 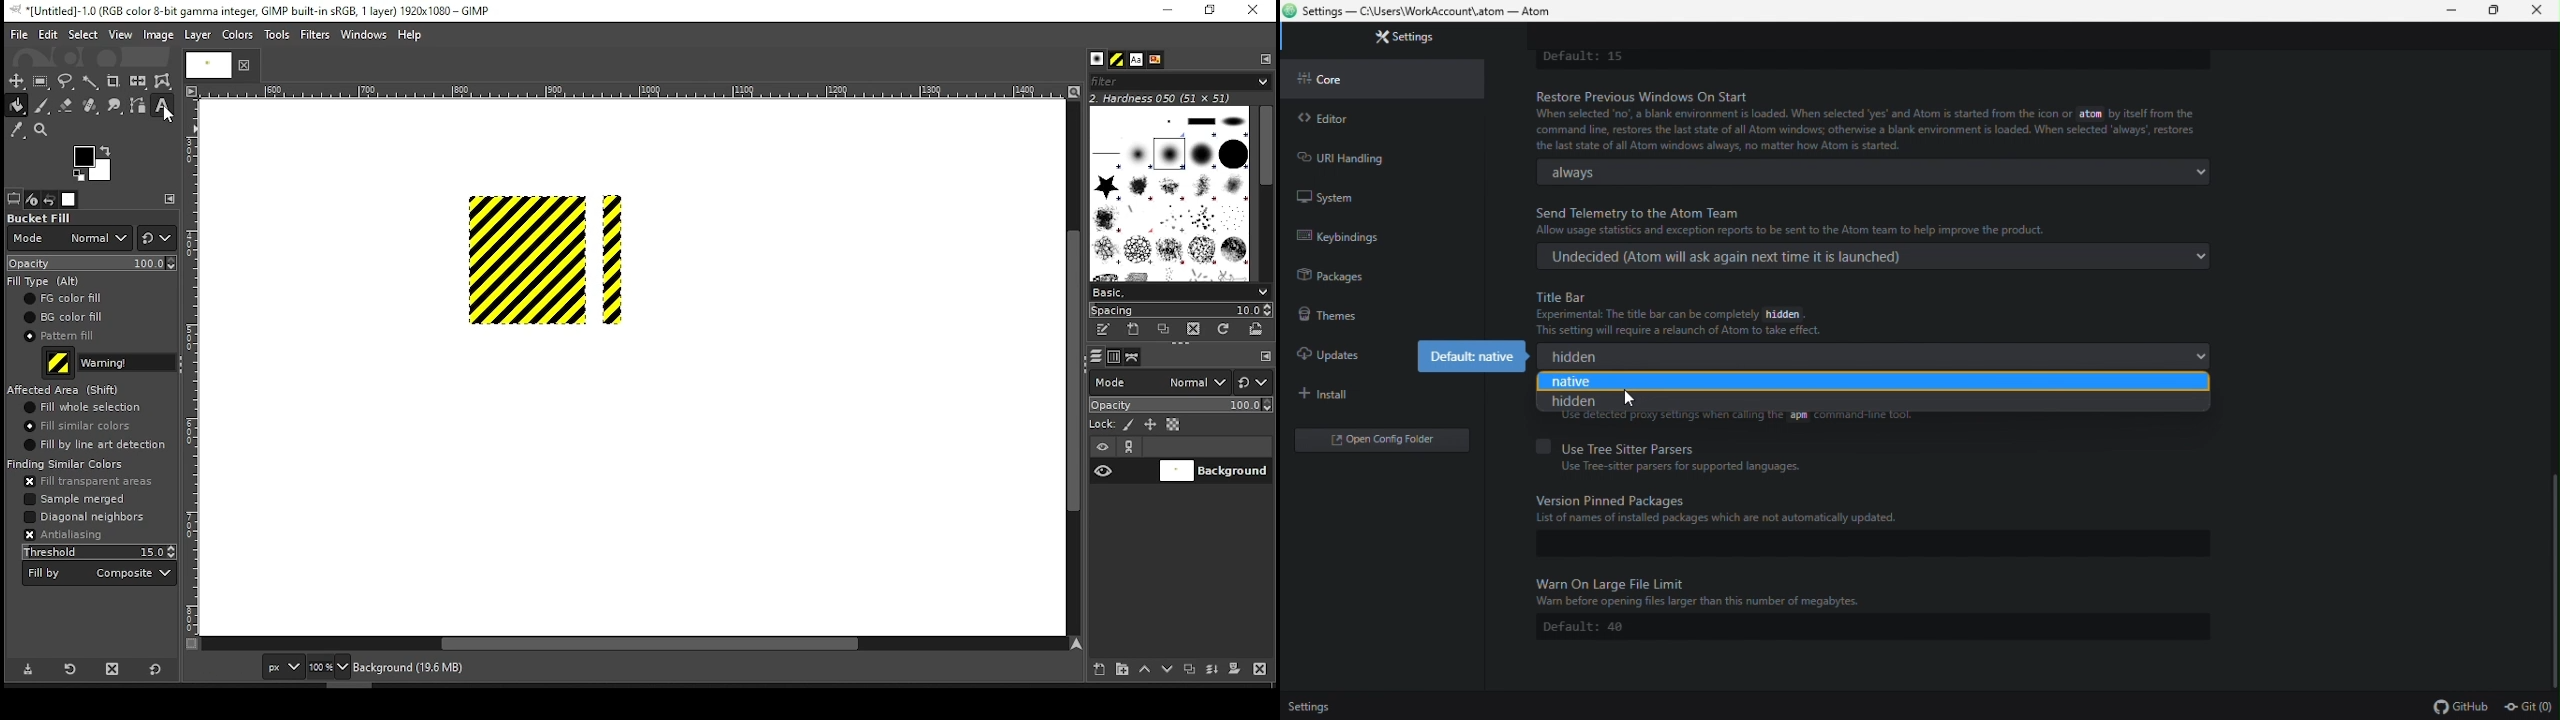 What do you see at coordinates (66, 464) in the screenshot?
I see `finding similar colors` at bounding box center [66, 464].